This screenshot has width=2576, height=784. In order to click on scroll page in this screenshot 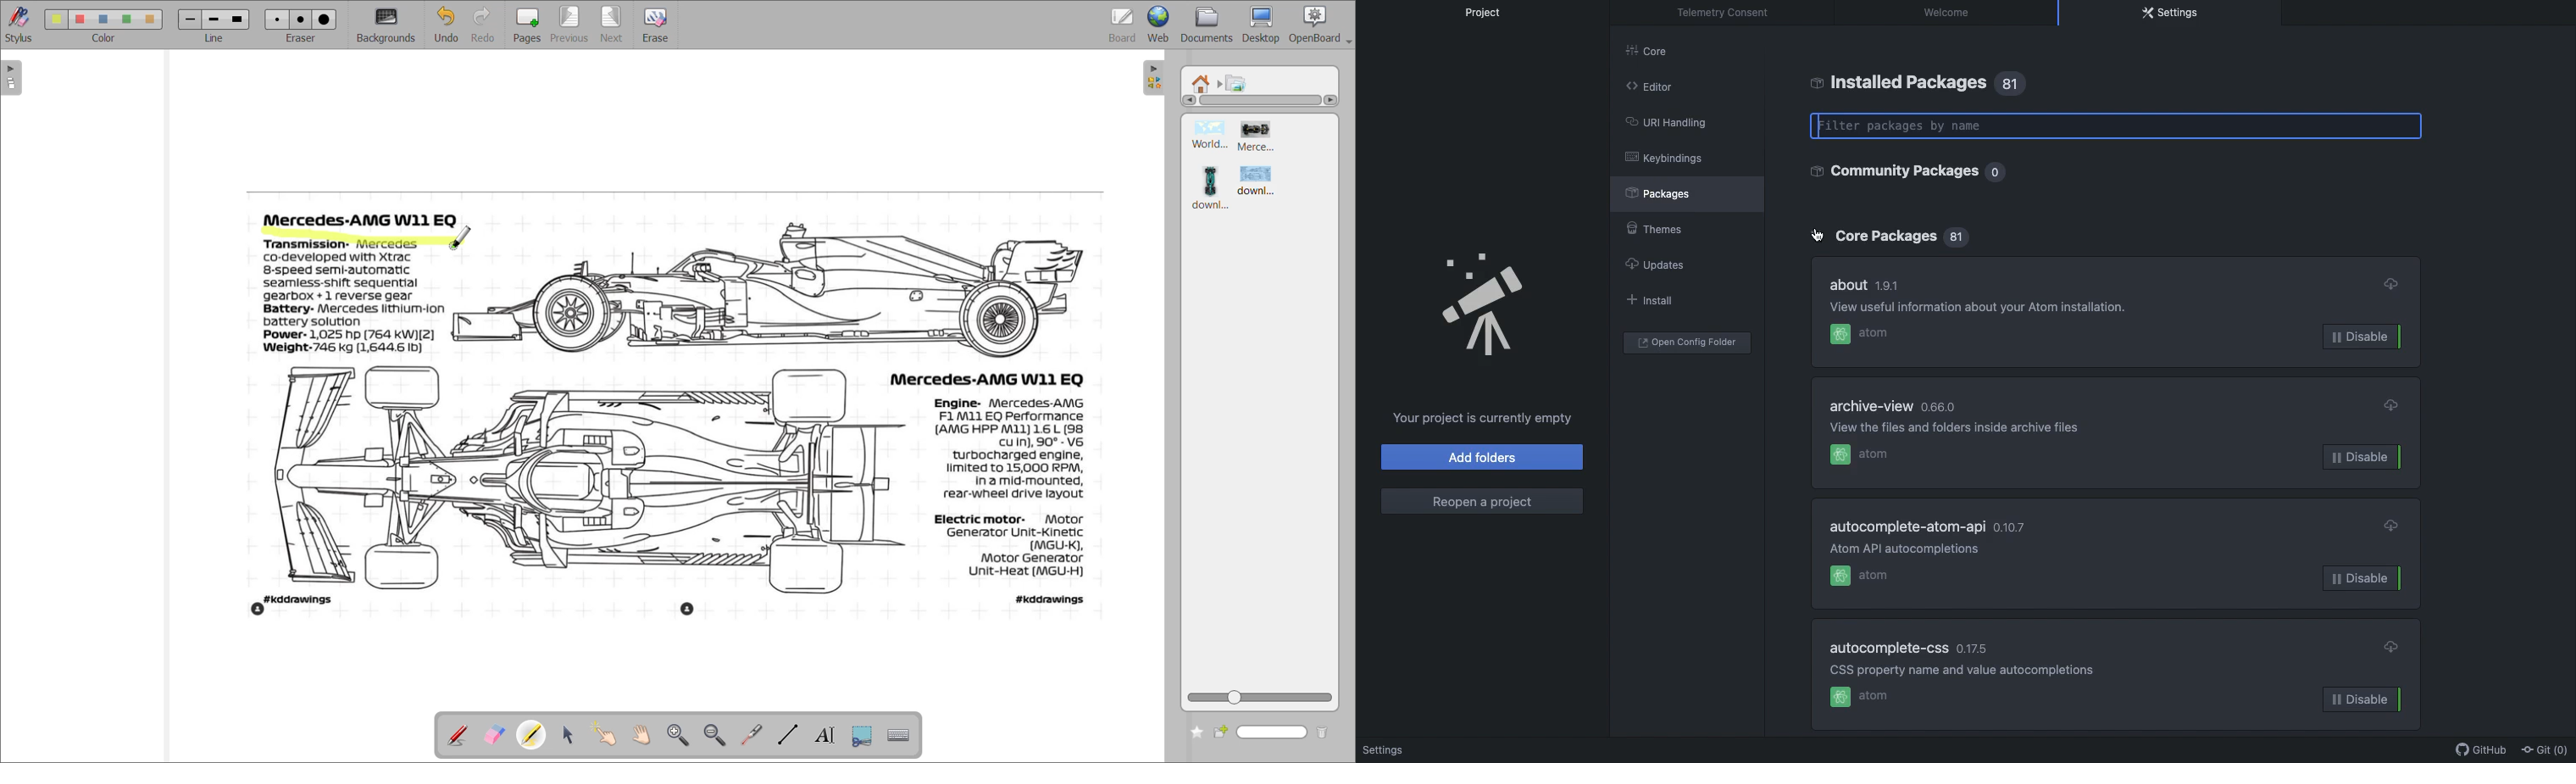, I will do `click(645, 733)`.